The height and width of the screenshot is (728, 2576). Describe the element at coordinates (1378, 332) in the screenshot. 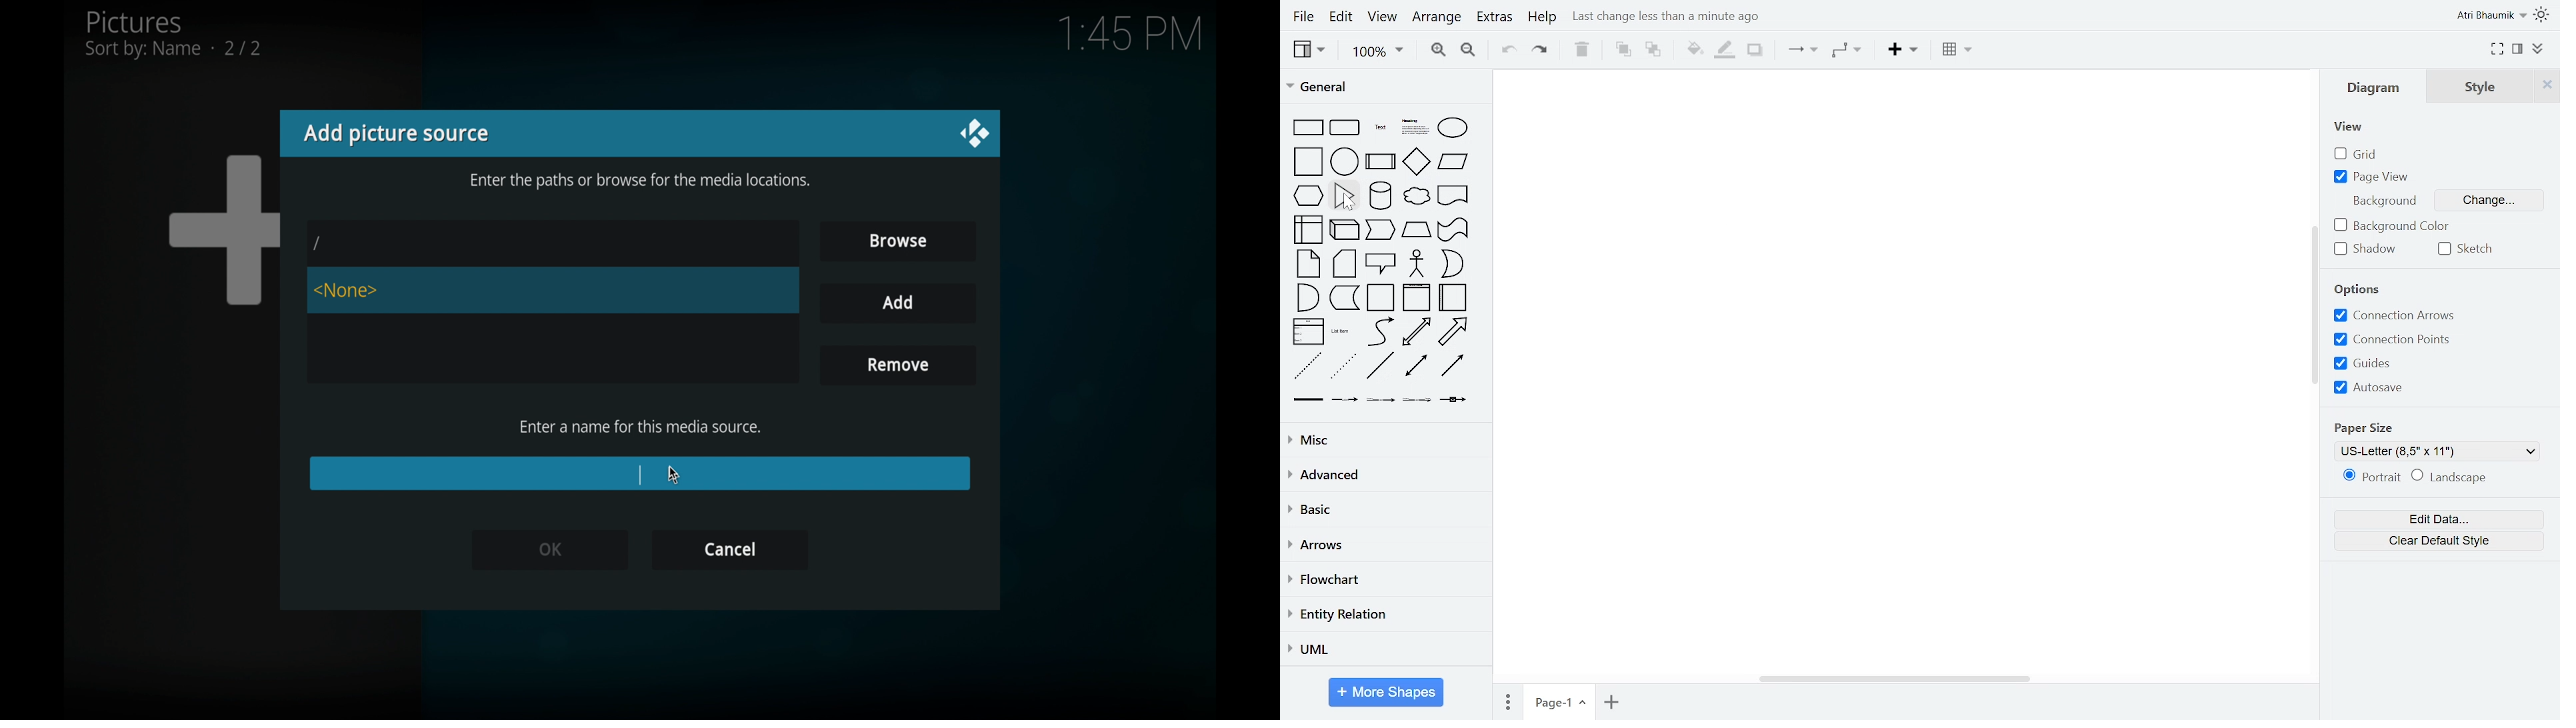

I see `curve` at that location.